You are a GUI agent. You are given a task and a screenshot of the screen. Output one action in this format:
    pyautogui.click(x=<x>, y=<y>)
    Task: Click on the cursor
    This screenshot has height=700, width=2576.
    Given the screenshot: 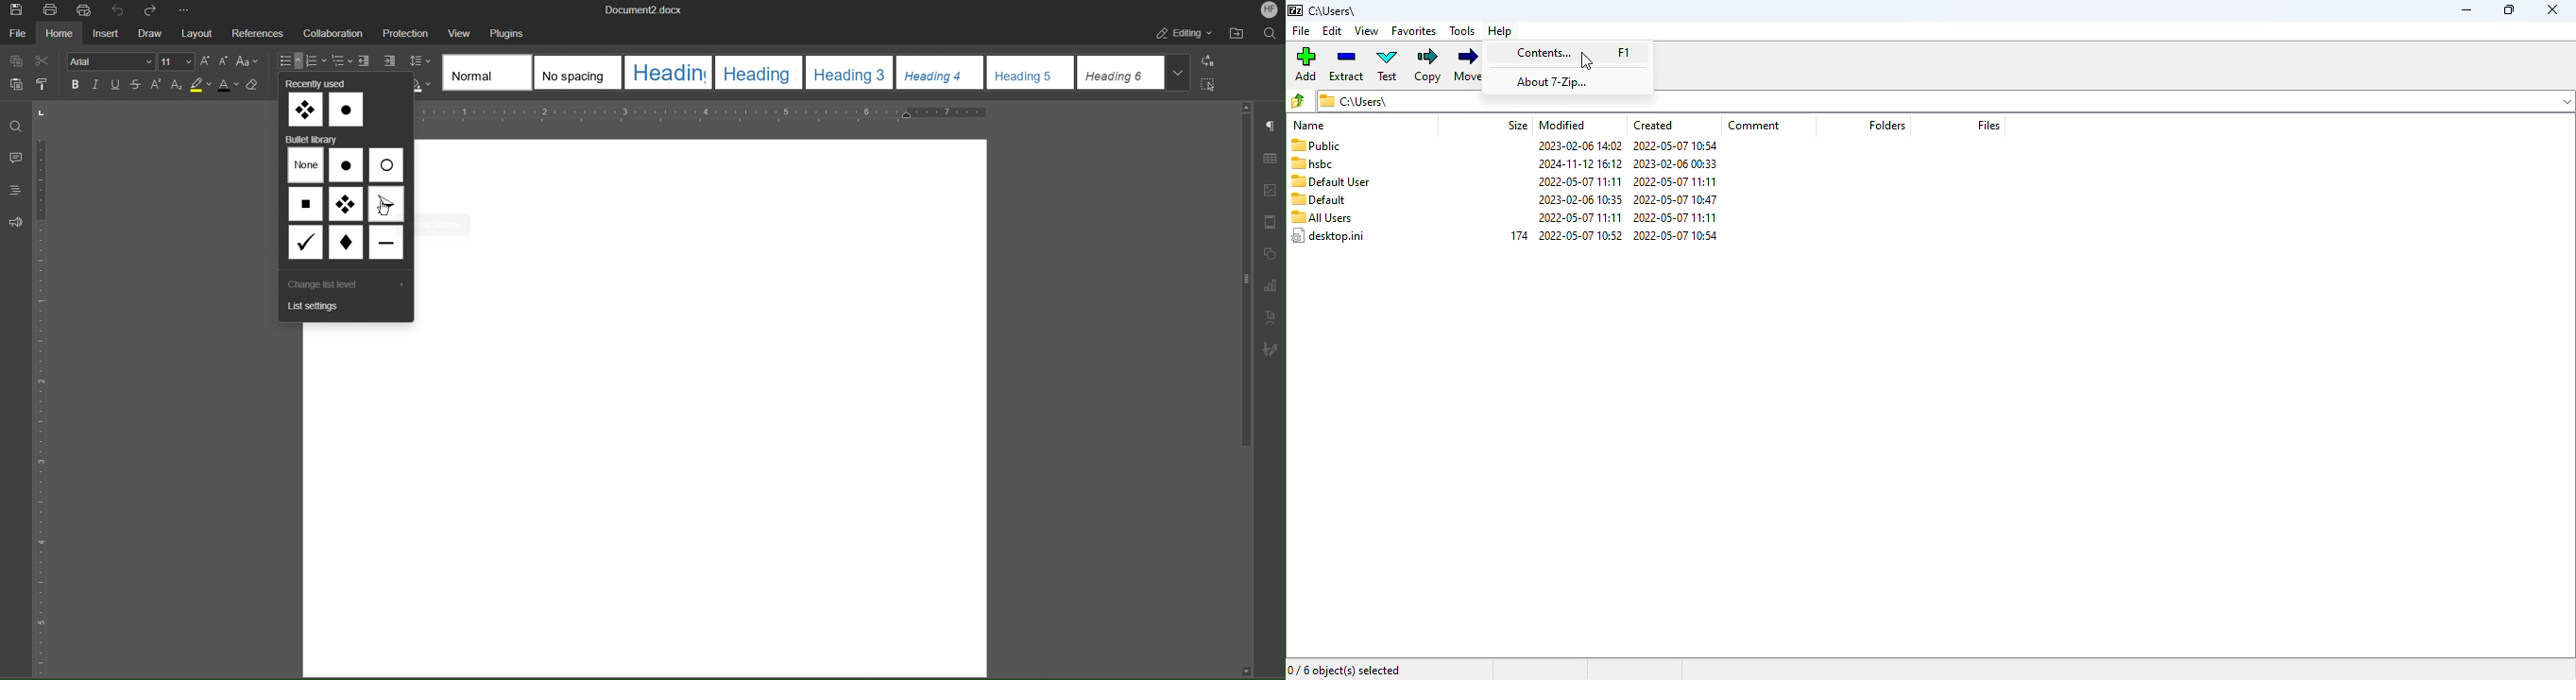 What is the action you would take?
    pyautogui.click(x=1587, y=60)
    